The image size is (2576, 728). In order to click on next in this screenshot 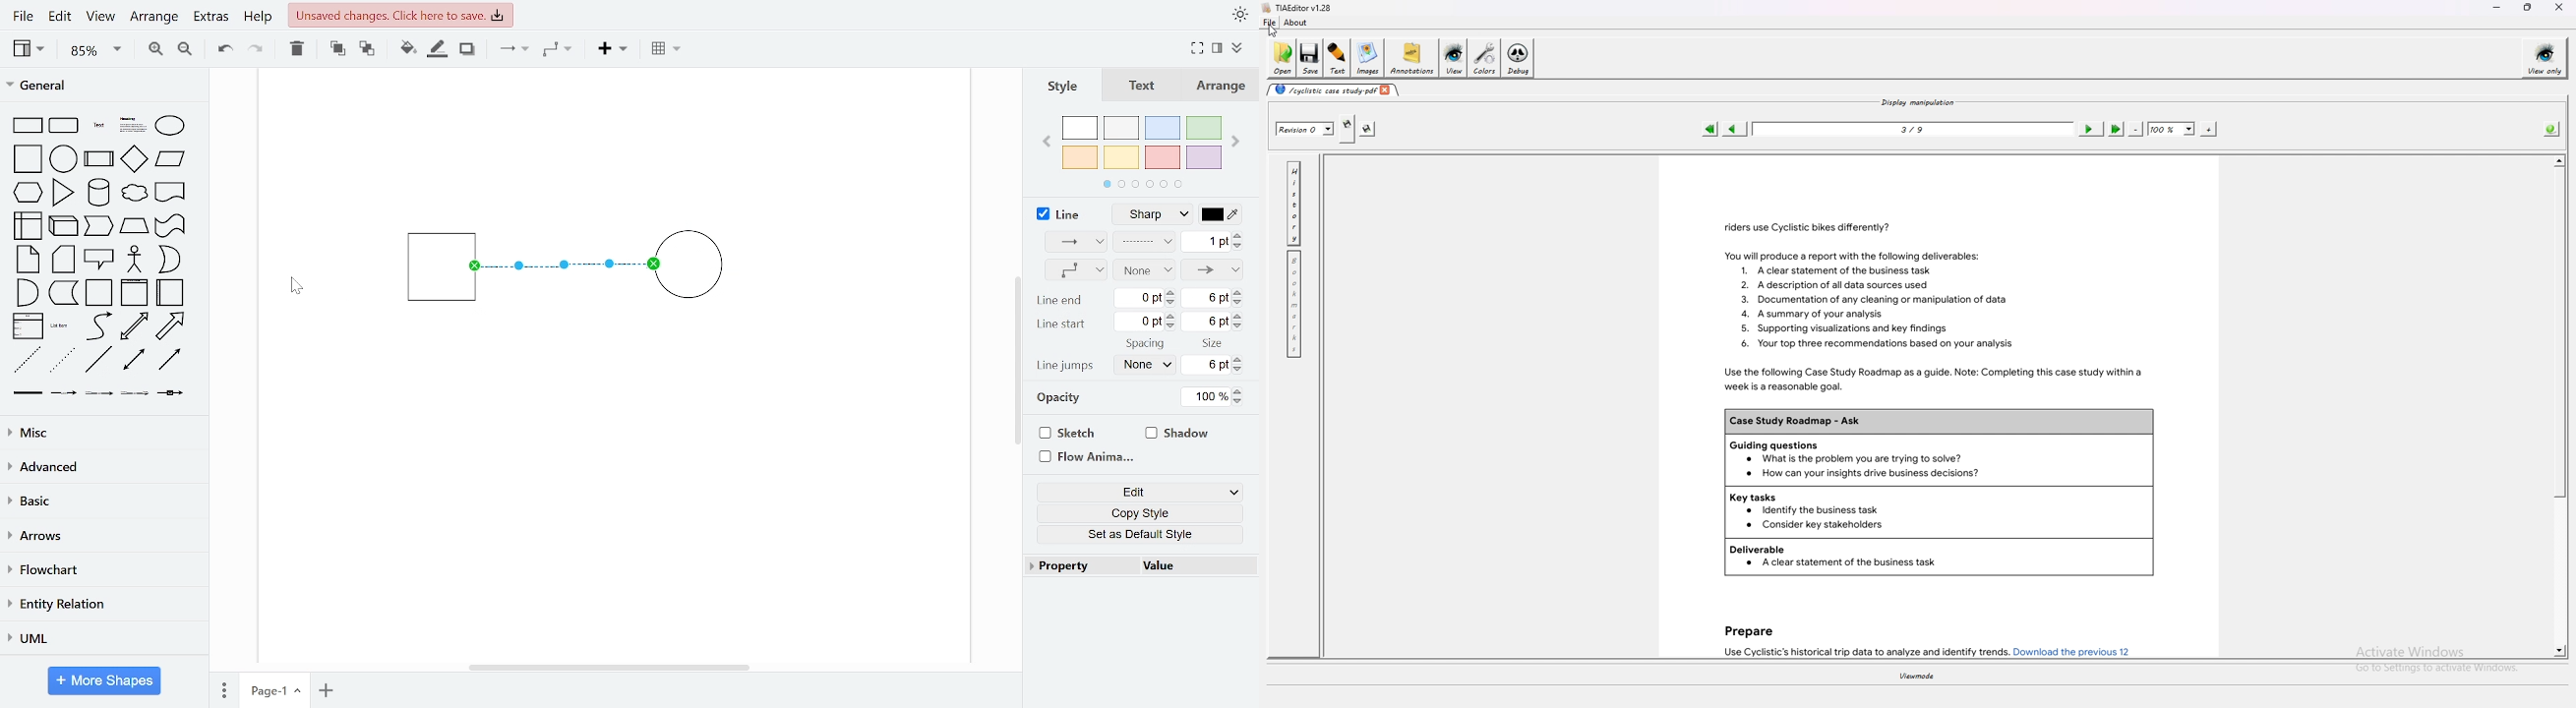, I will do `click(1237, 144)`.